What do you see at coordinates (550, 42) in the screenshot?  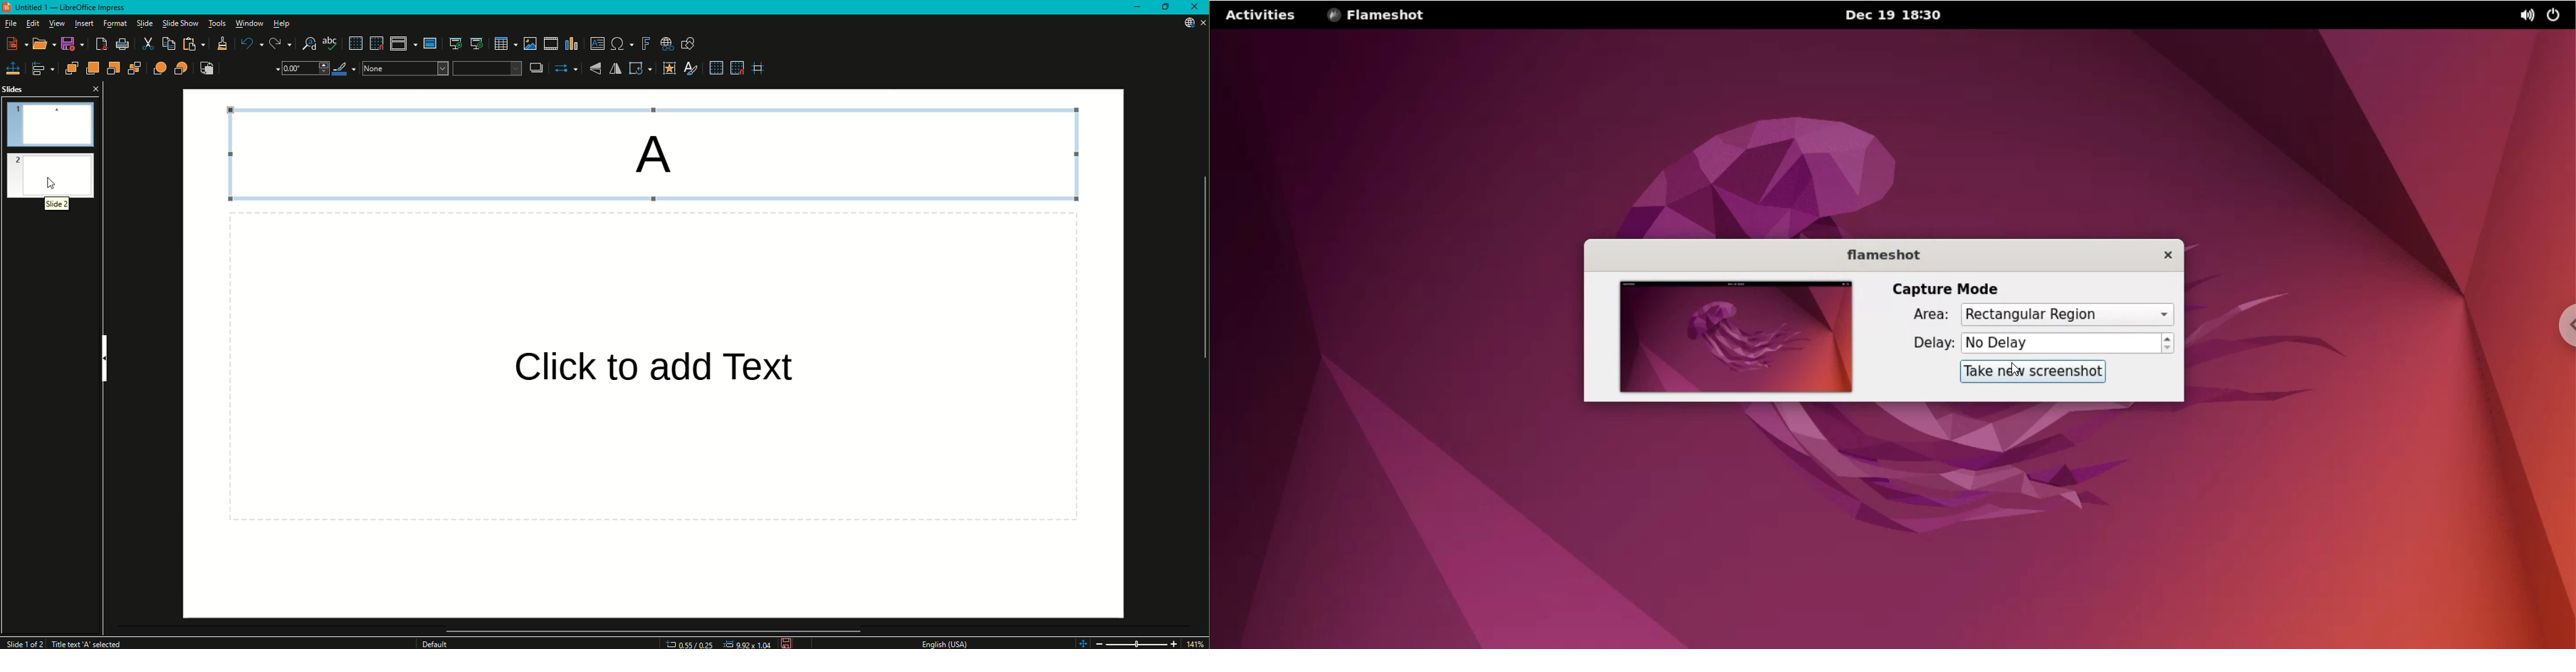 I see `Insert Audio or Video` at bounding box center [550, 42].